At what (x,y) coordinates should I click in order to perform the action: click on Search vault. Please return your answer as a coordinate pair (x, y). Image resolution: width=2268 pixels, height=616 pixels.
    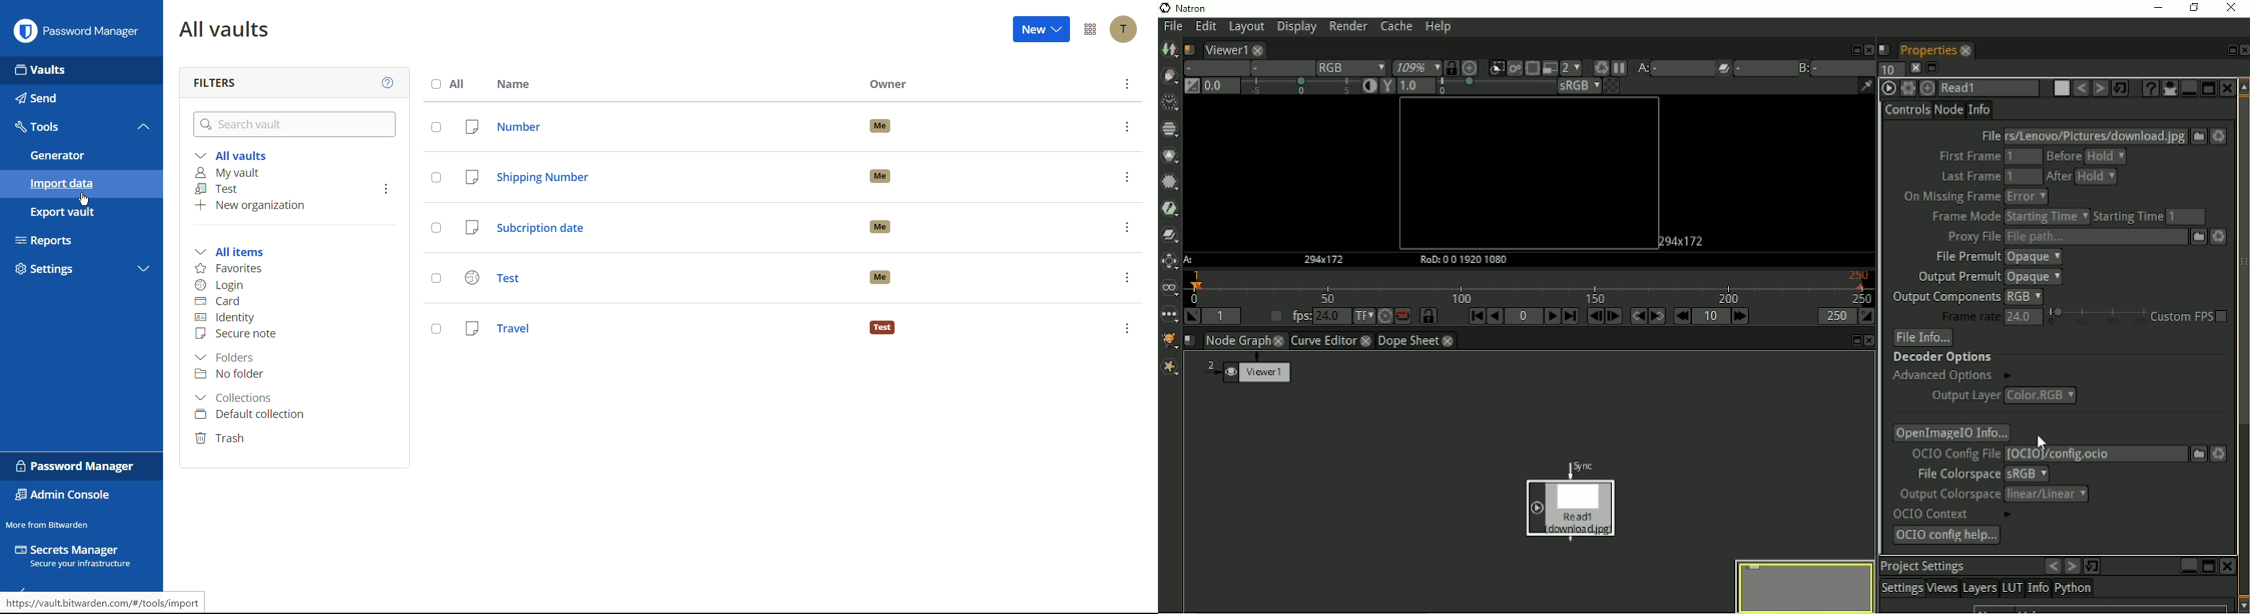
    Looking at the image, I should click on (298, 125).